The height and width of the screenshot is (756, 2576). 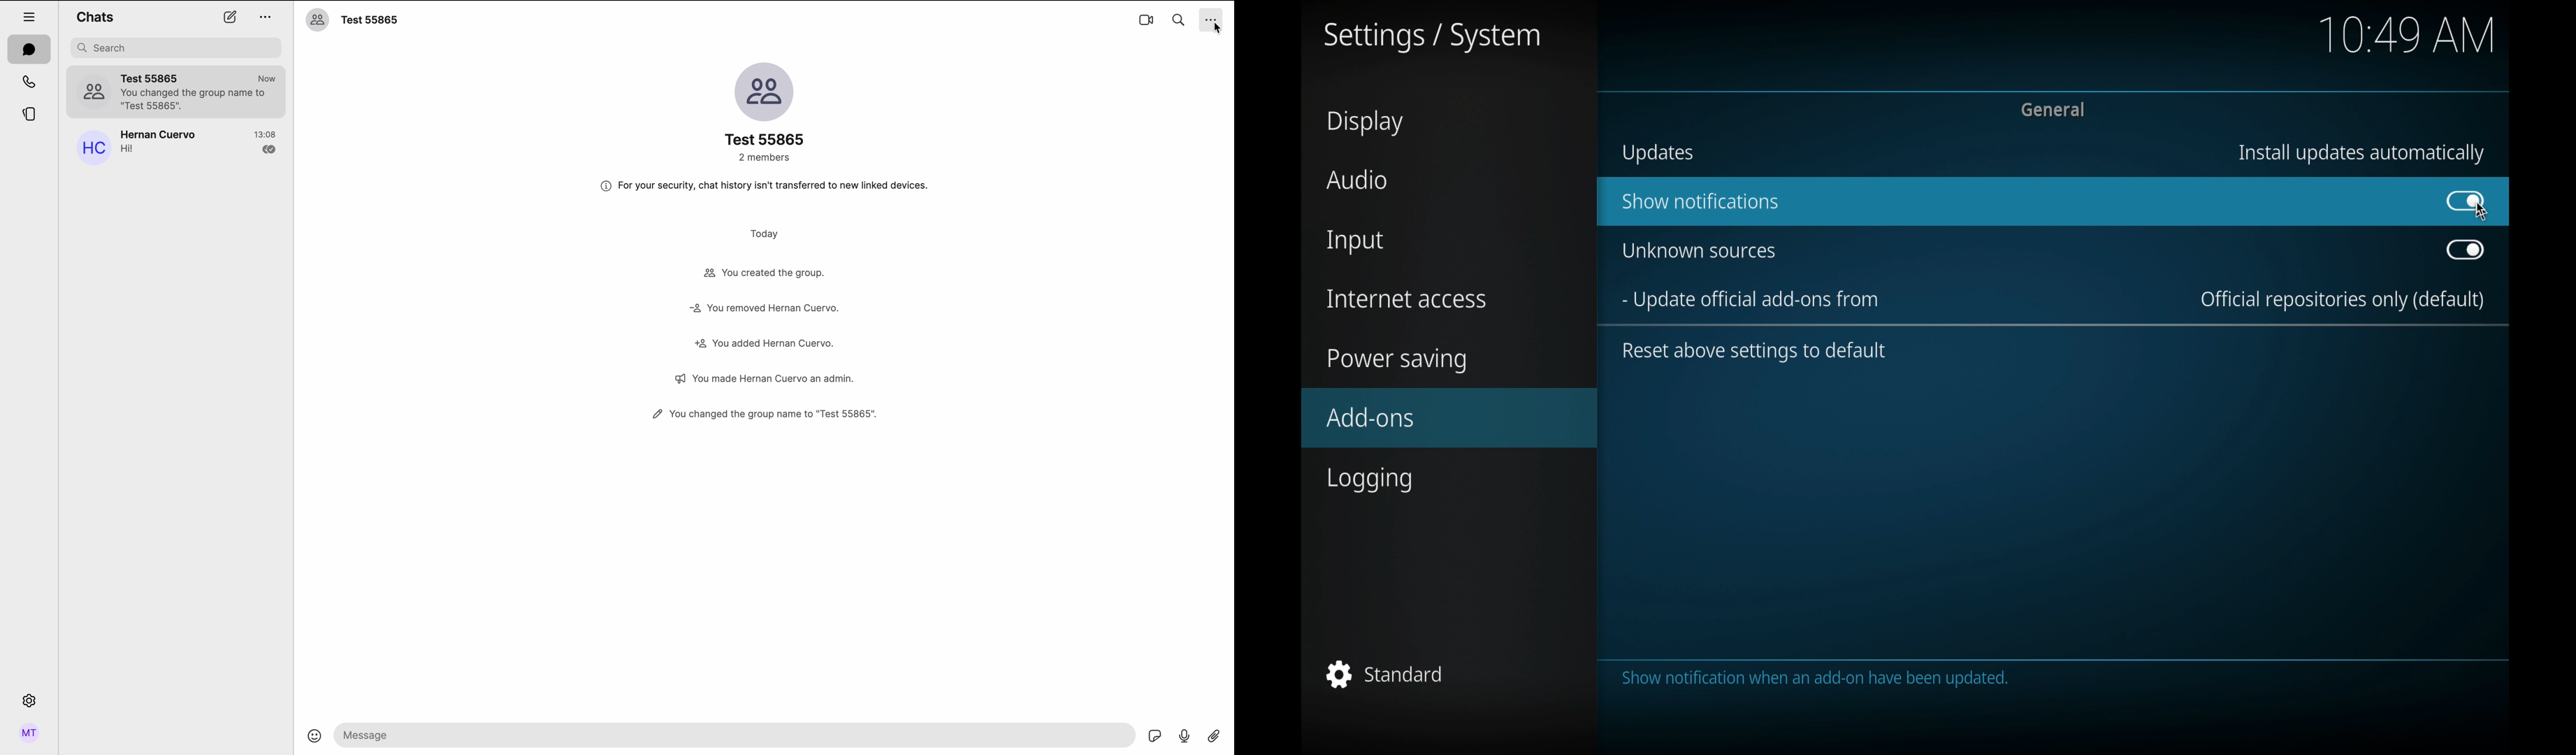 What do you see at coordinates (31, 115) in the screenshot?
I see `threads` at bounding box center [31, 115].